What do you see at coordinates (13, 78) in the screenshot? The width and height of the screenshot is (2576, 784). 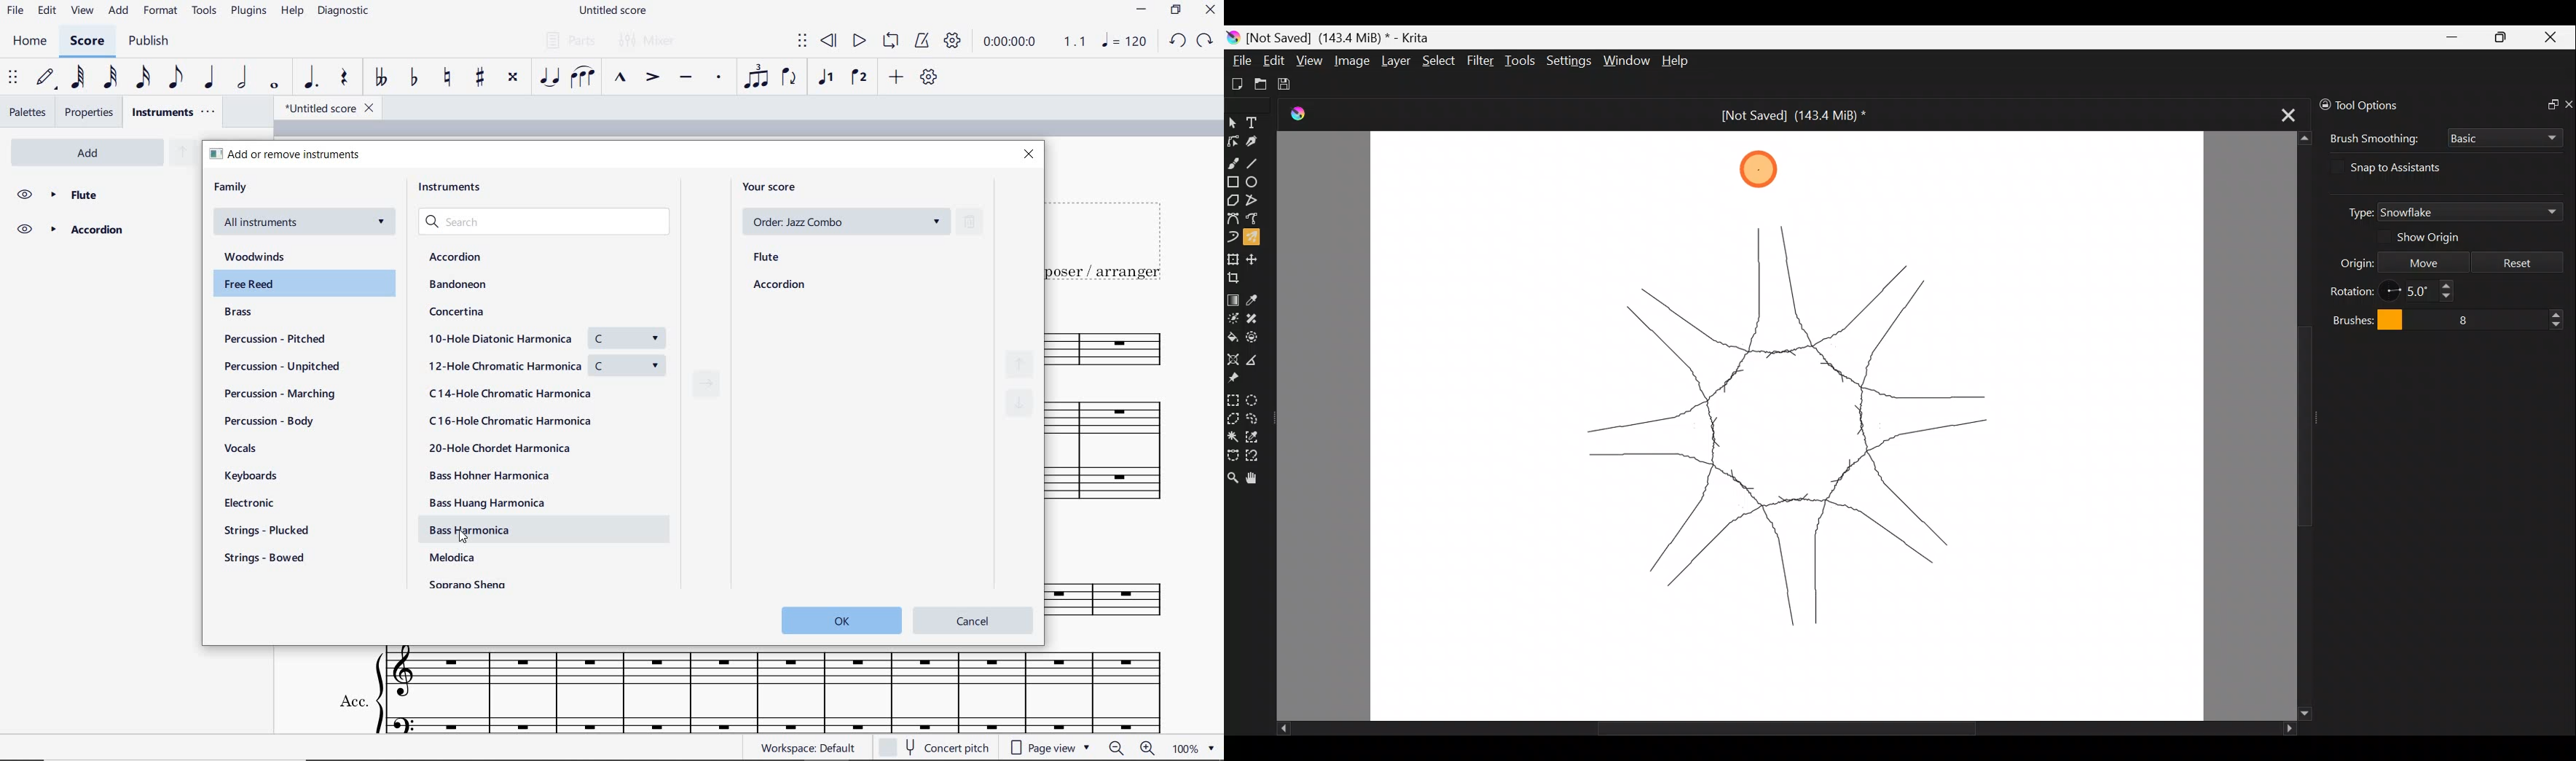 I see `select to move` at bounding box center [13, 78].